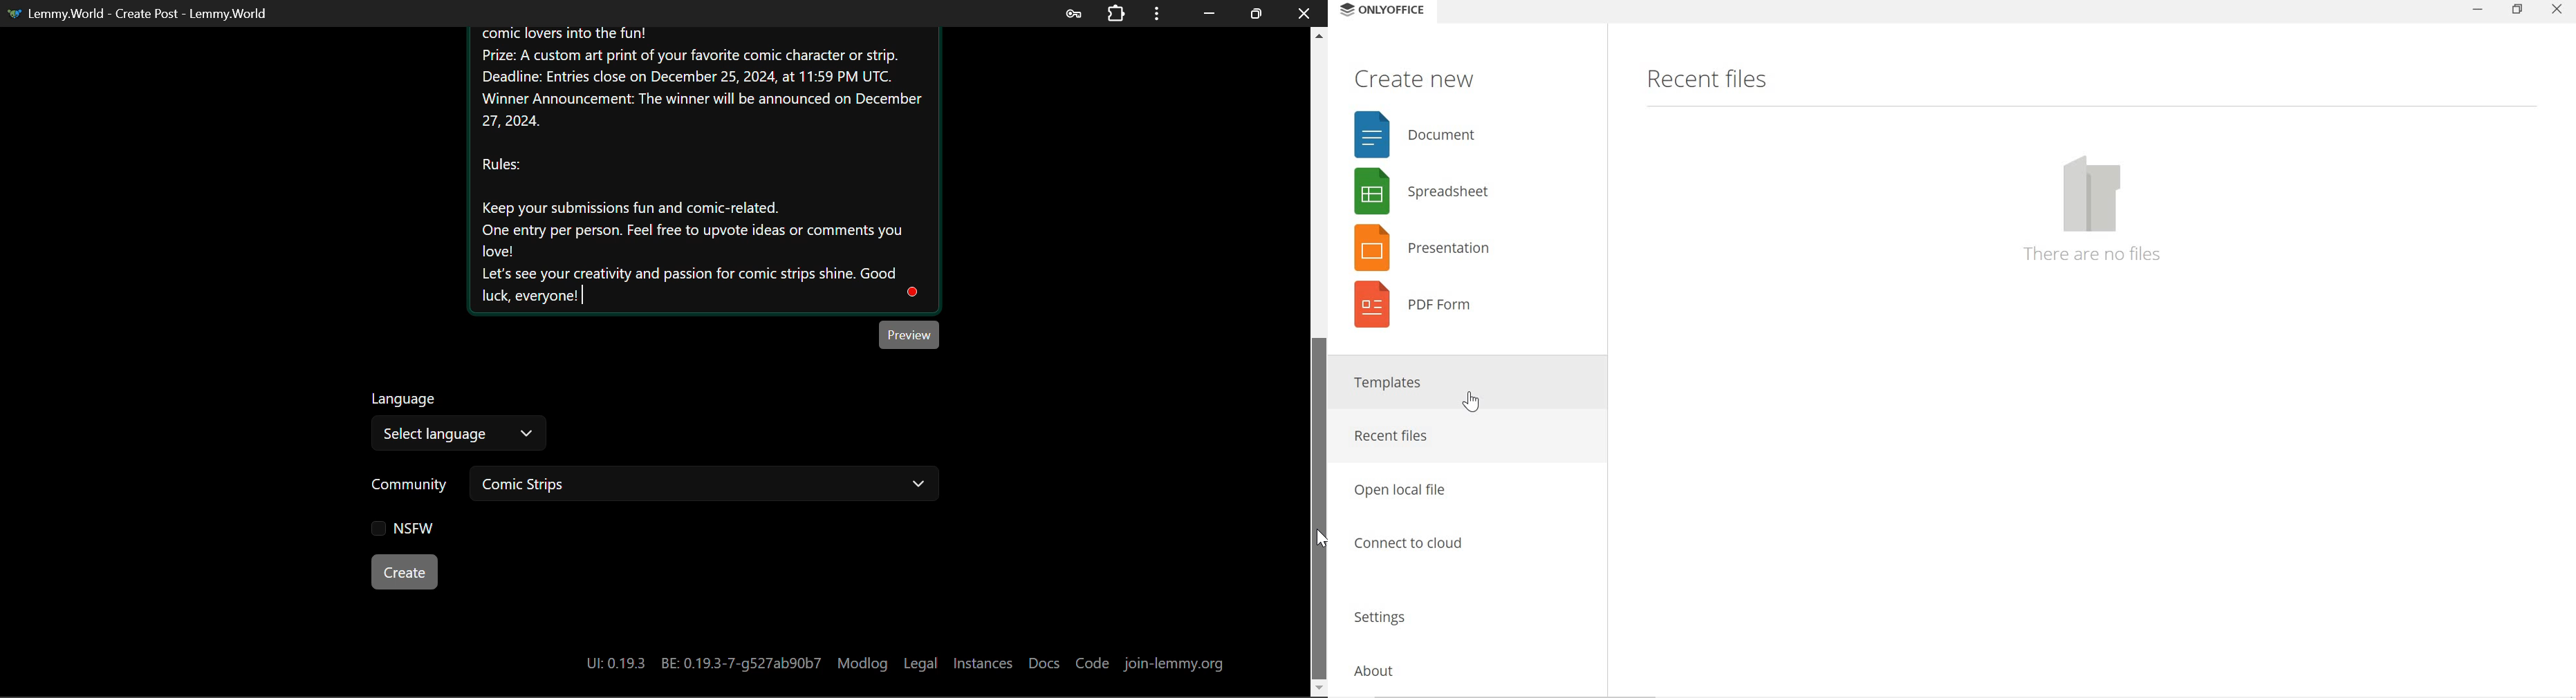  Describe the element at coordinates (1115, 13) in the screenshot. I see `Extensions` at that location.